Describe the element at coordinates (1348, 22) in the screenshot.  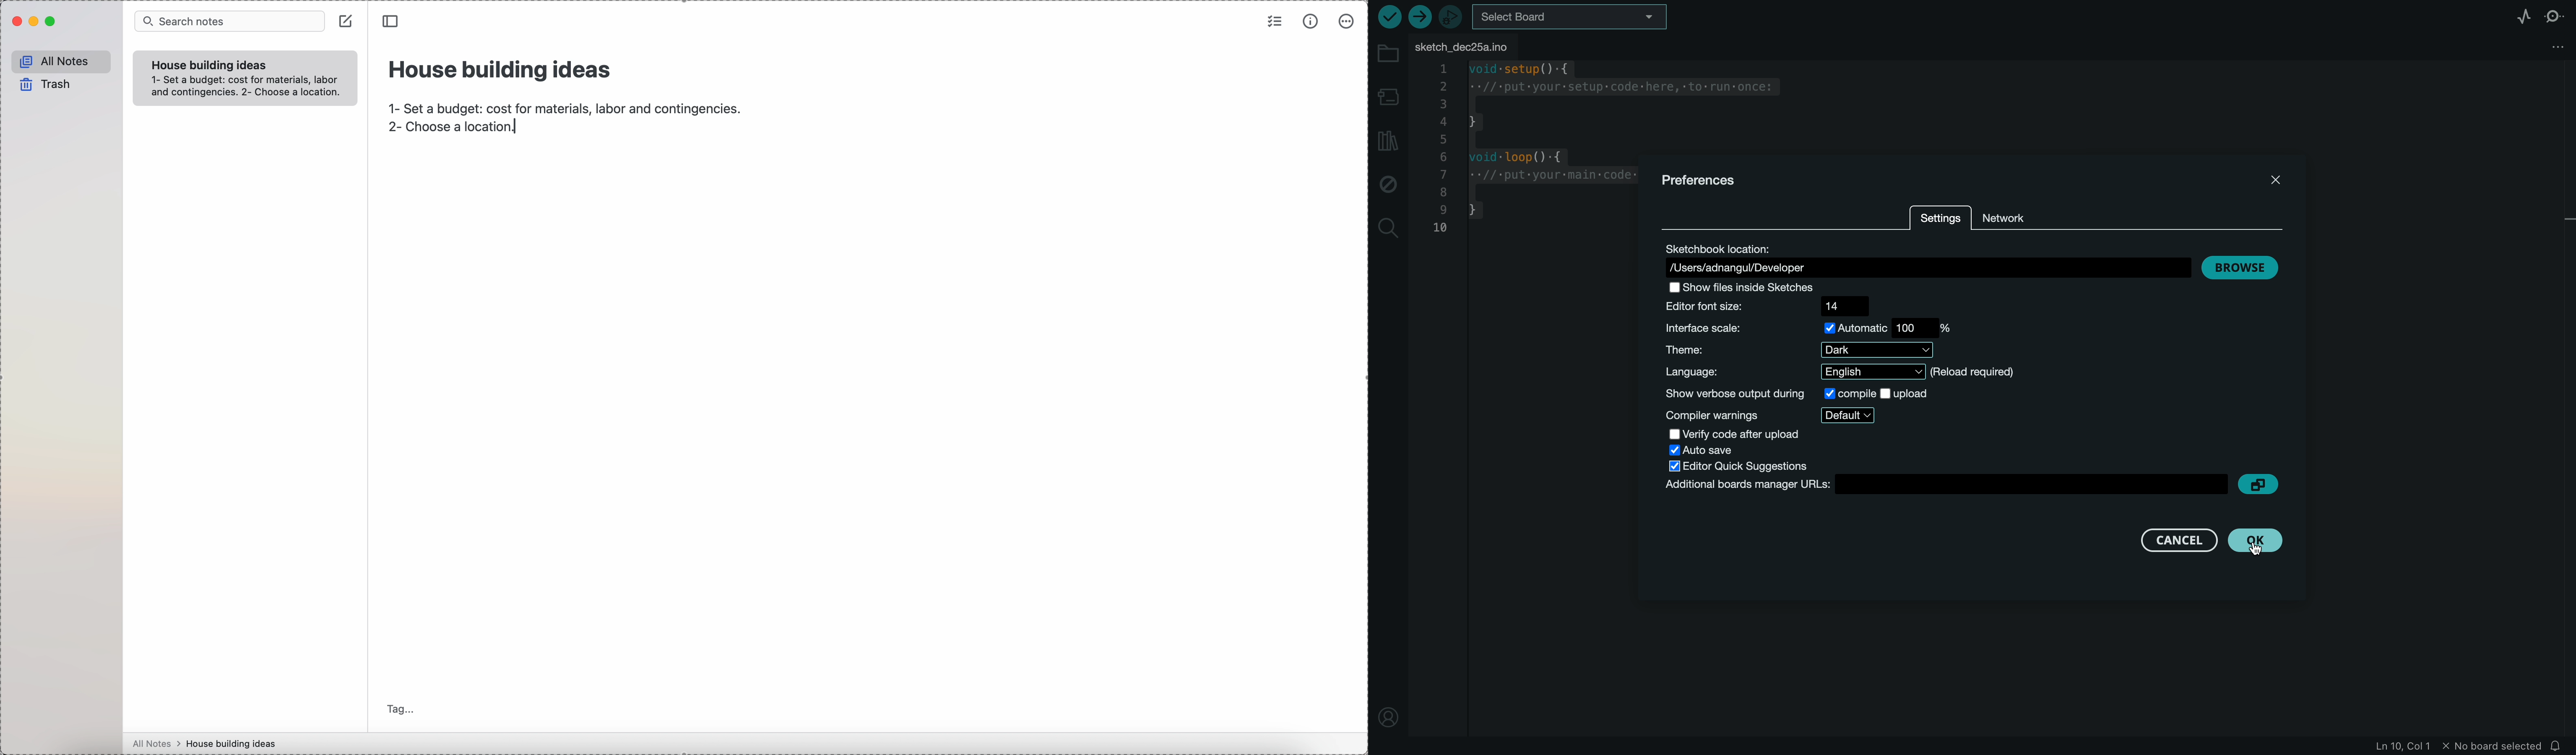
I see `more options` at that location.